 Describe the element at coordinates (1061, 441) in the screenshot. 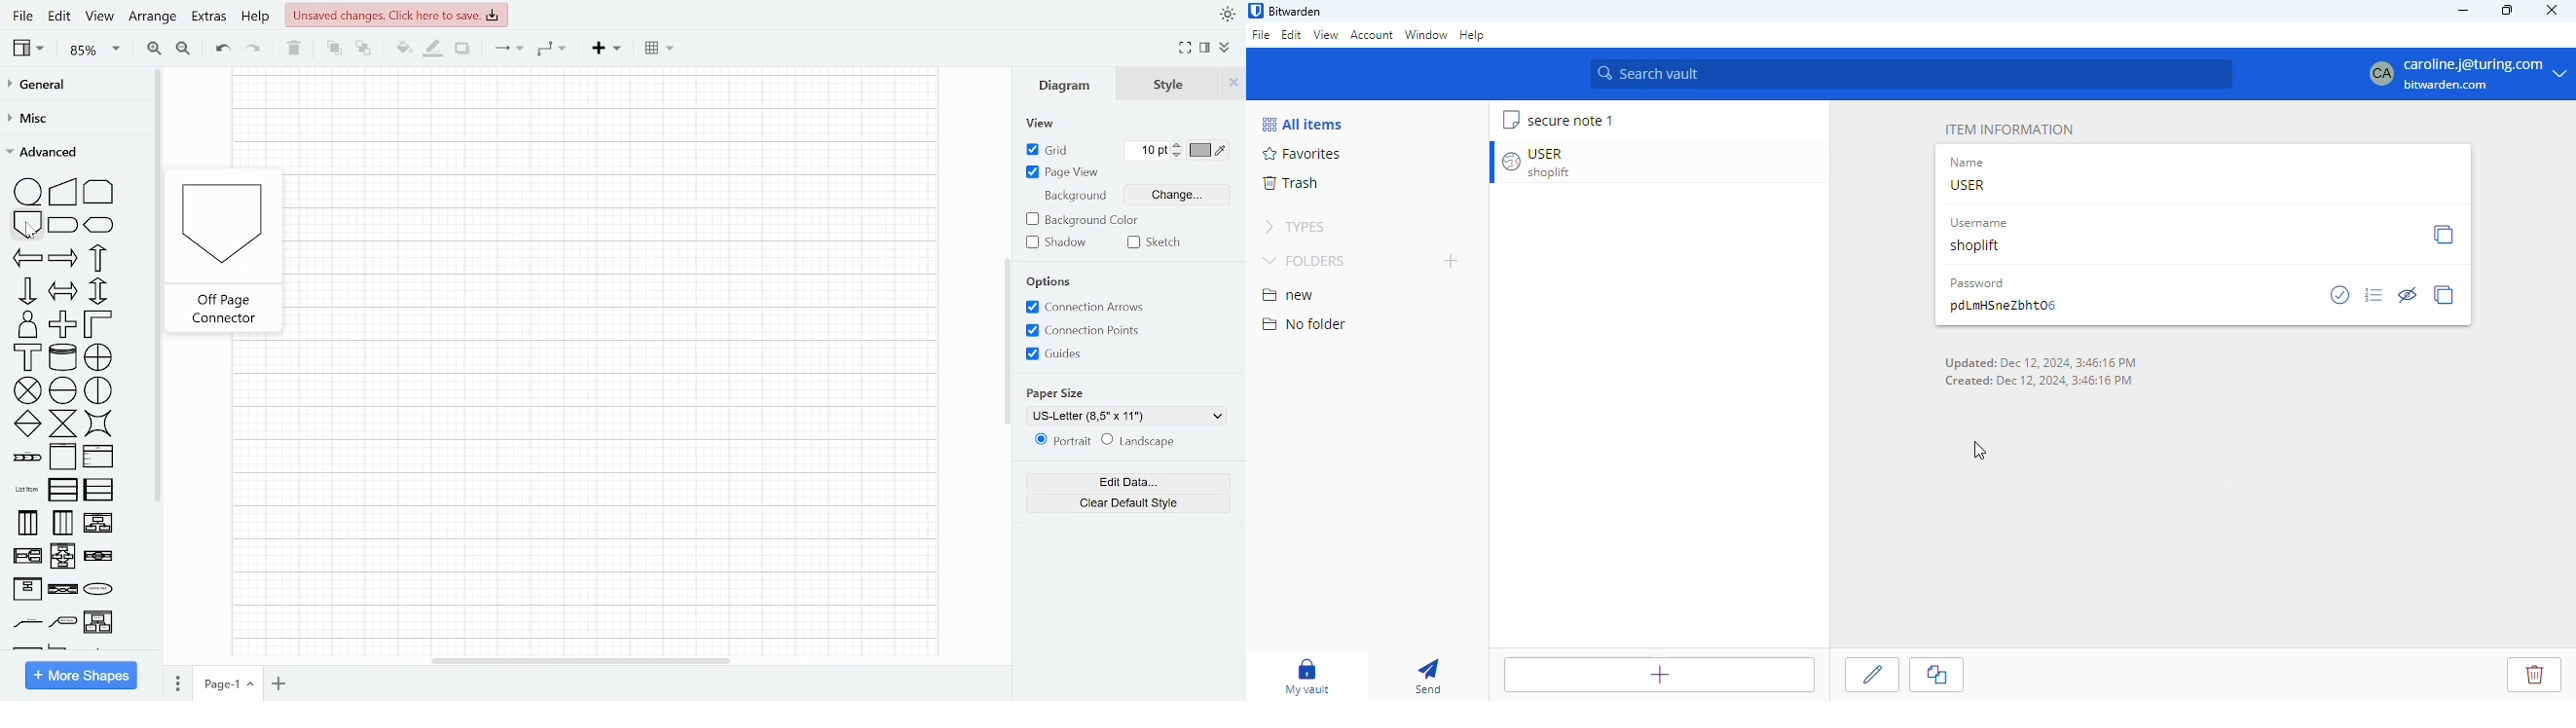

I see `Potrait` at that location.